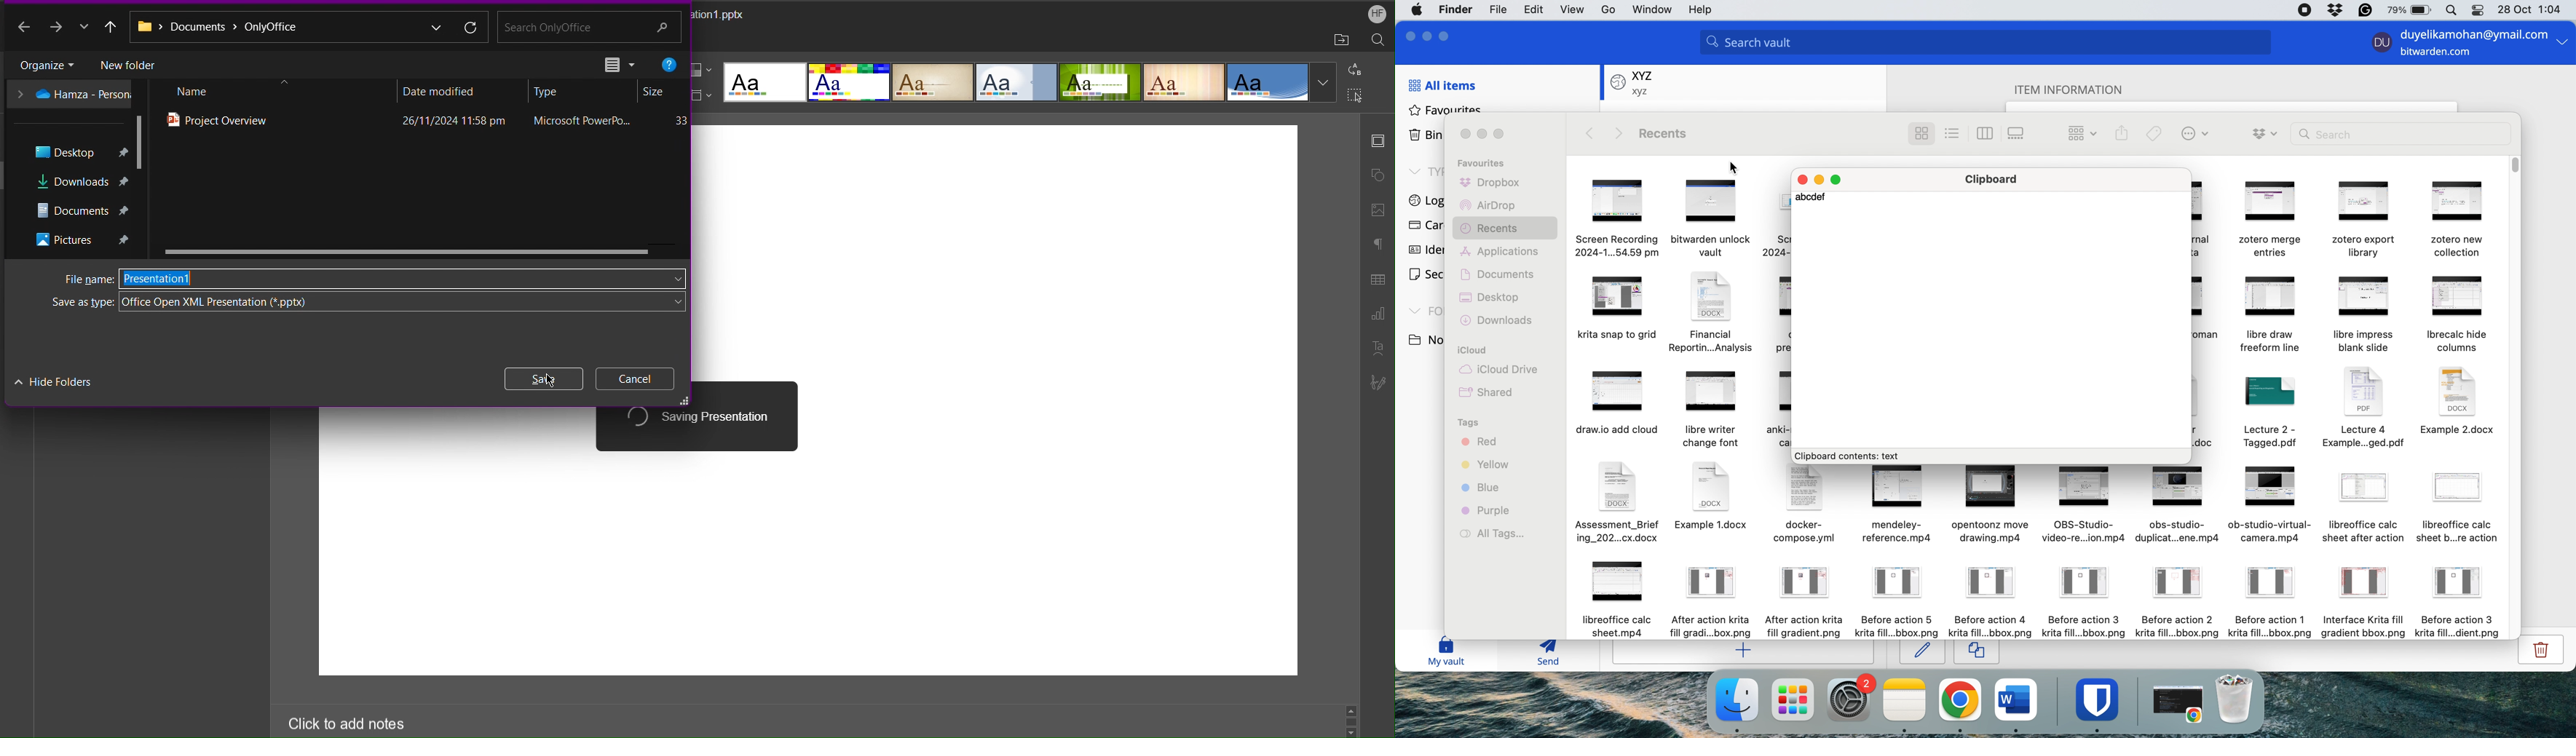  Describe the element at coordinates (1378, 349) in the screenshot. I see `Text Art` at that location.